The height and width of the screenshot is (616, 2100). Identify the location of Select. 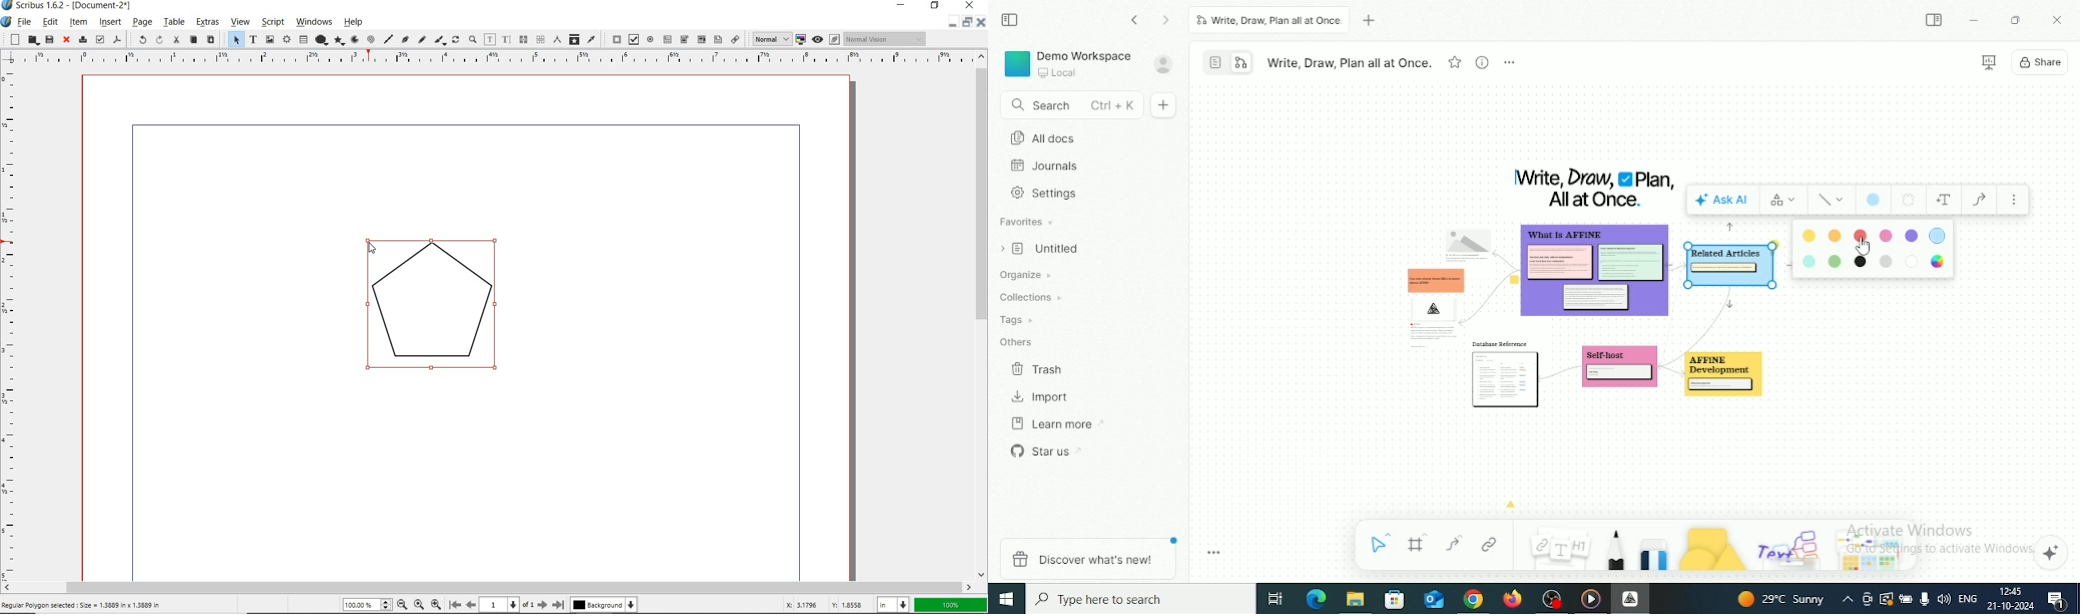
(1382, 542).